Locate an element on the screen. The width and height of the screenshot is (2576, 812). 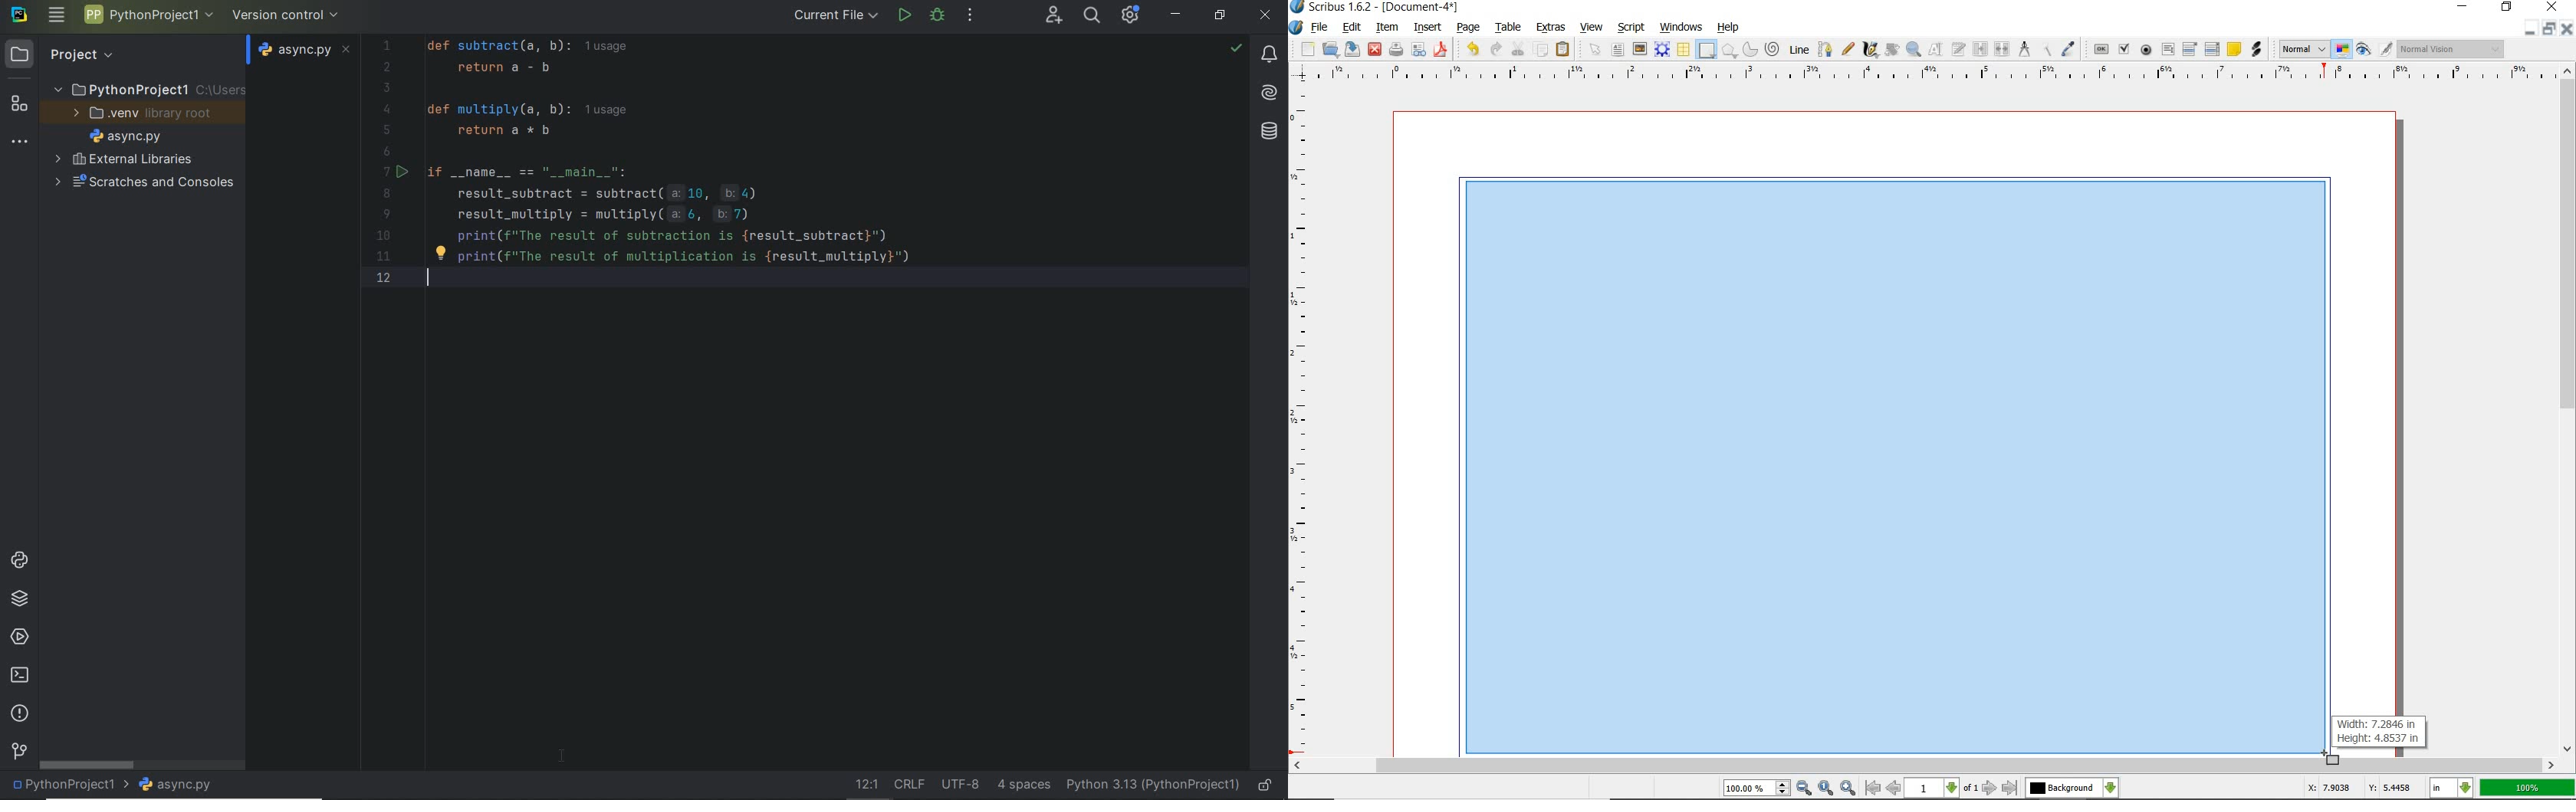
notifications is located at coordinates (1269, 57).